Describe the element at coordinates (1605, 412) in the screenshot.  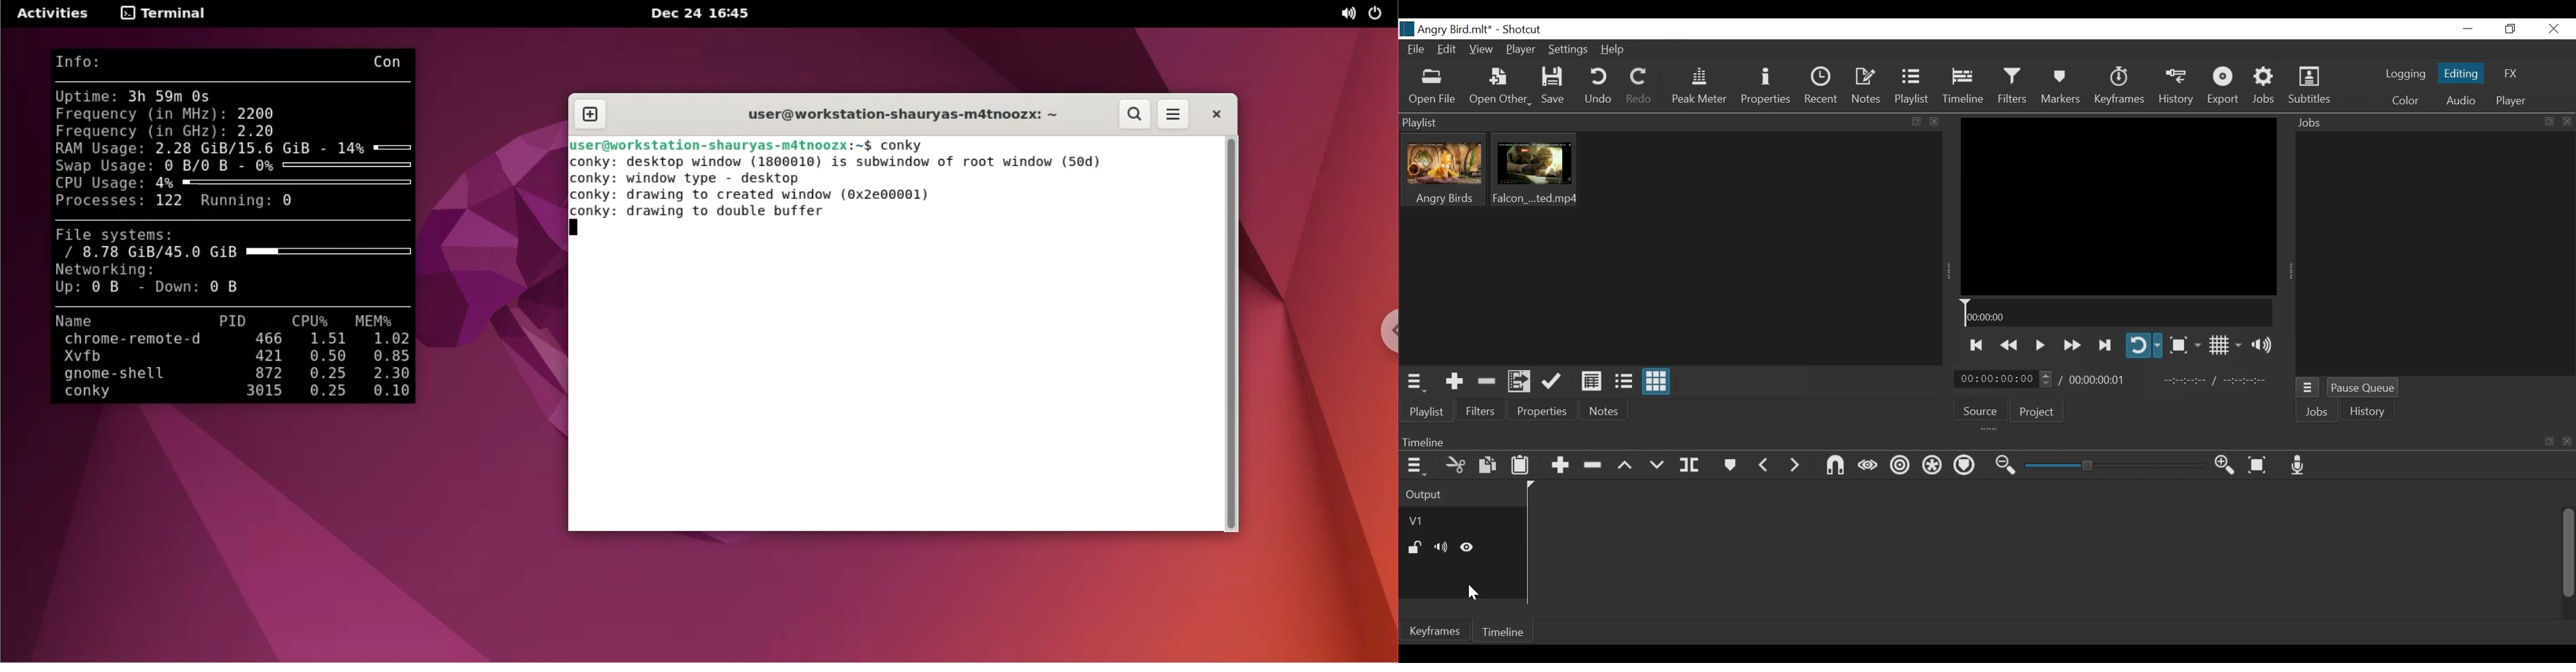
I see `Notes` at that location.